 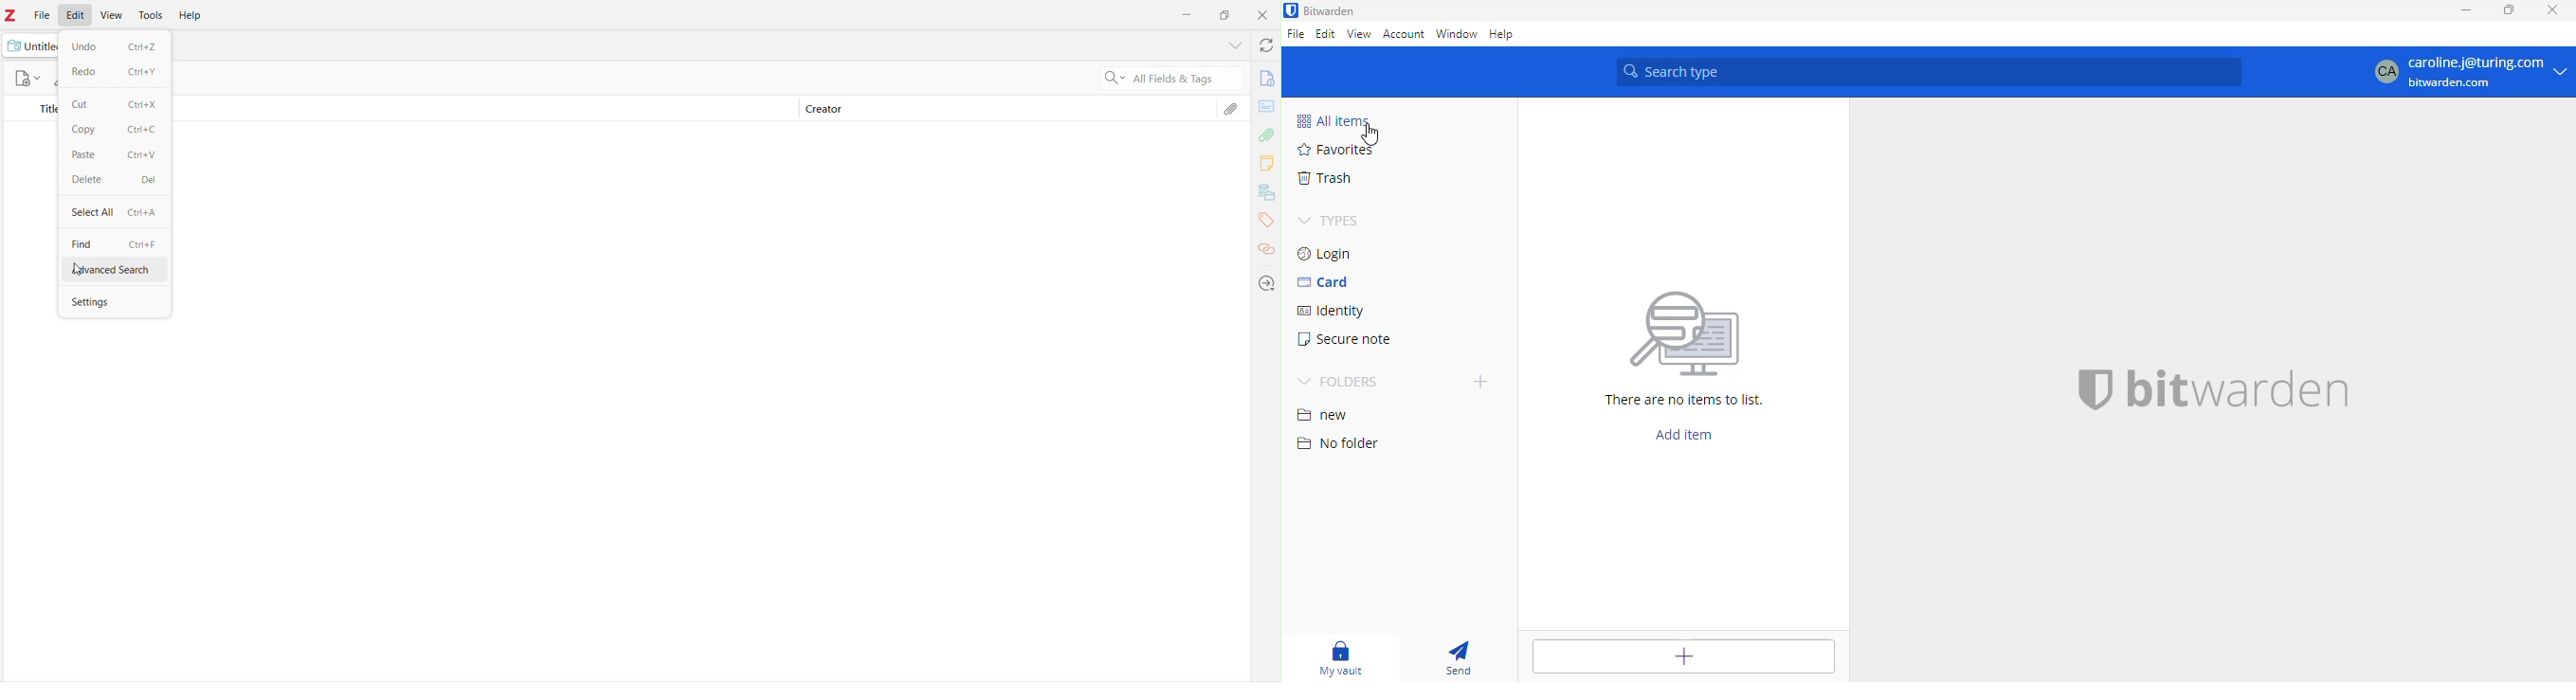 I want to click on Untitled, so click(x=29, y=48).